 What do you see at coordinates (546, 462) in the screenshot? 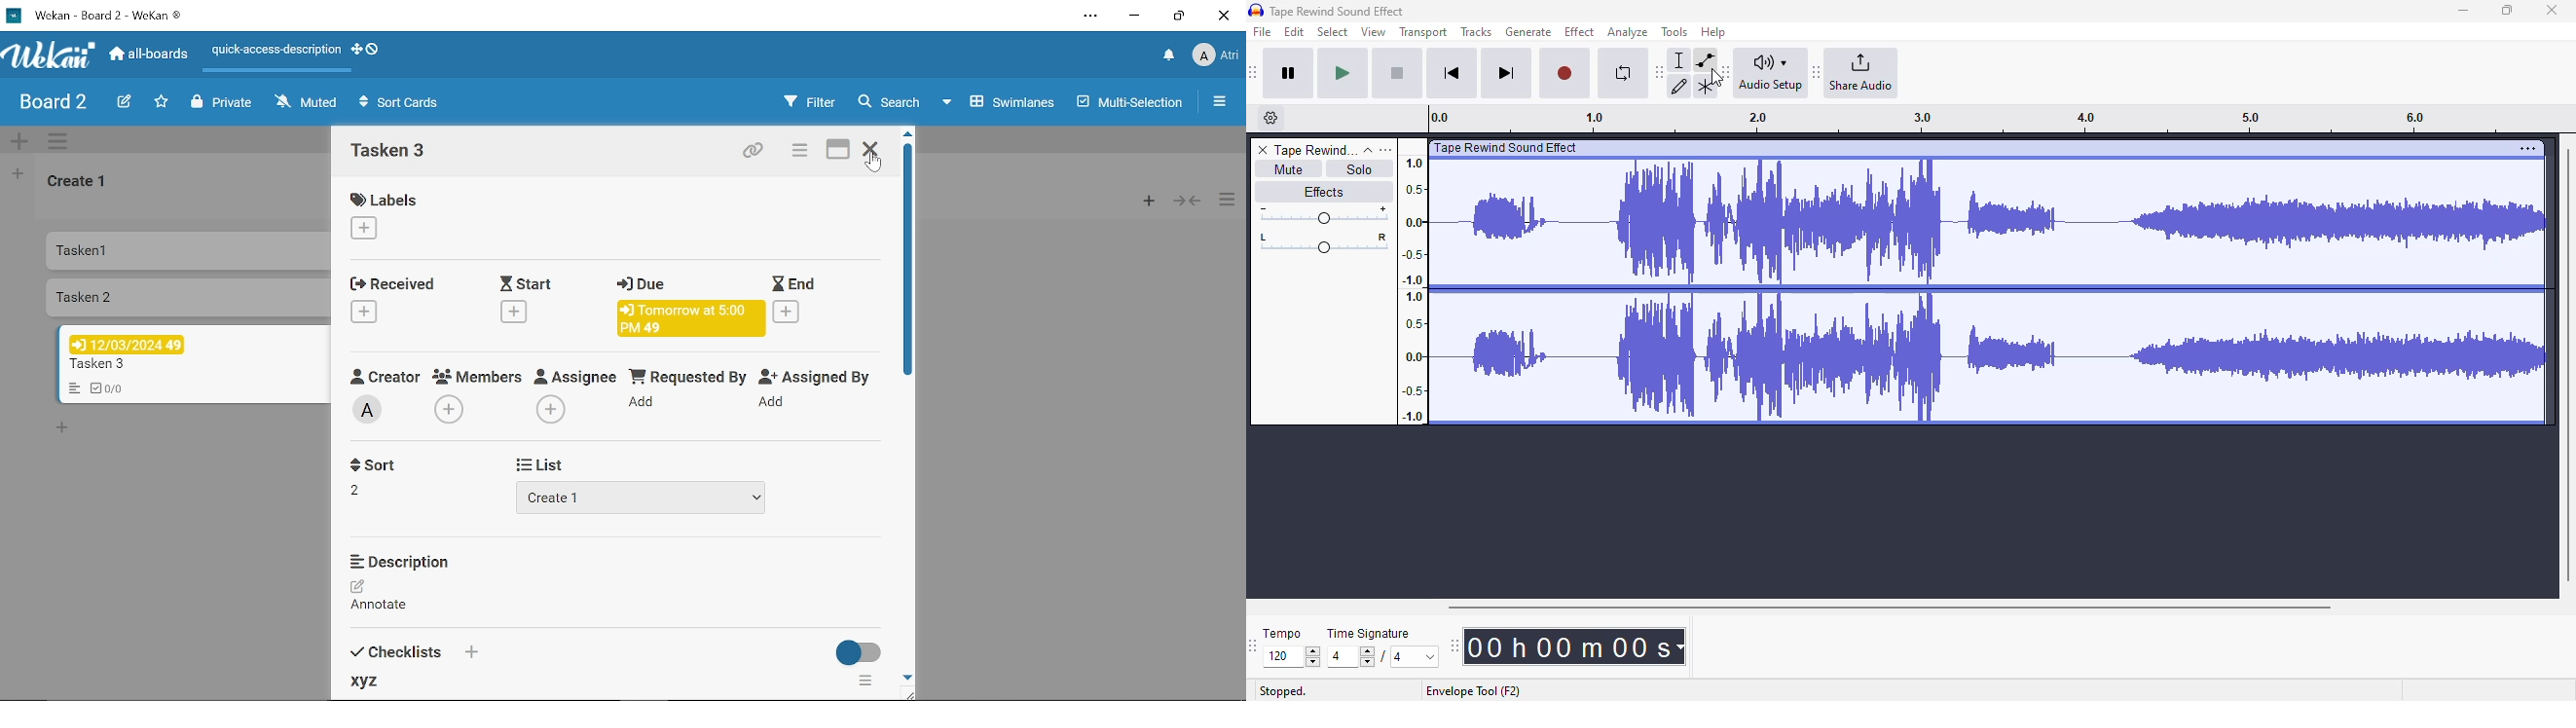
I see `List` at bounding box center [546, 462].